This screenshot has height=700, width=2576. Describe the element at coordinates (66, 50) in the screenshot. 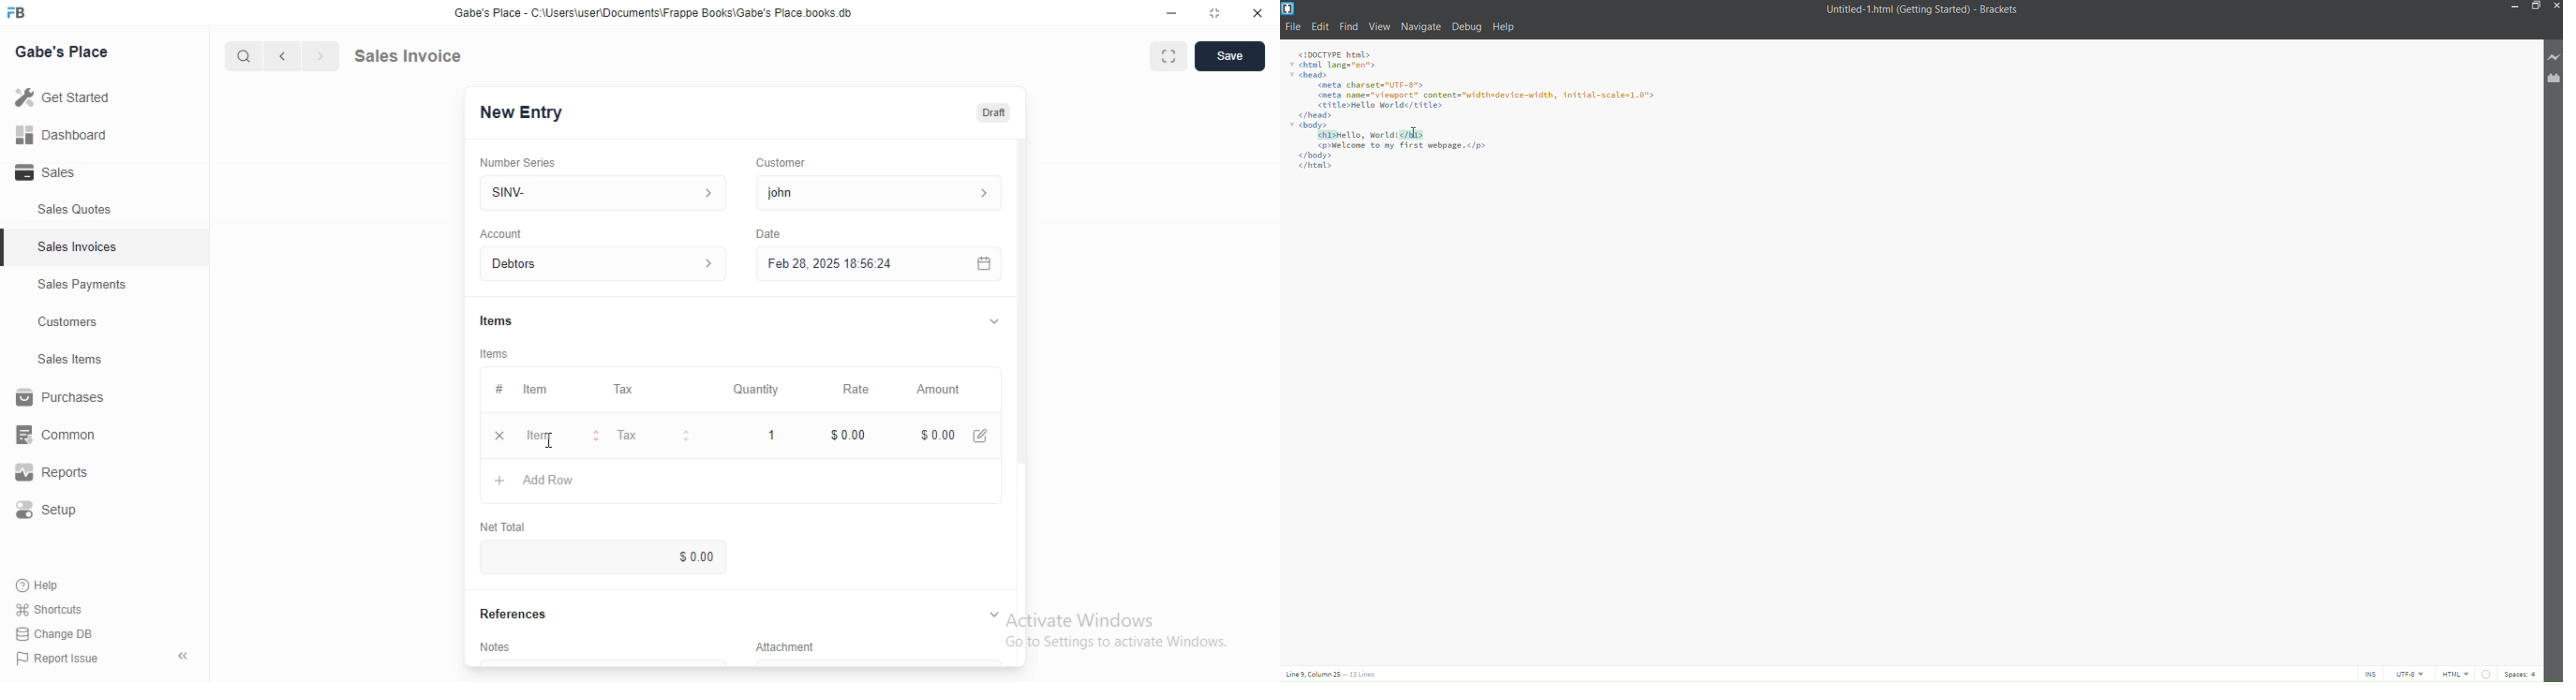

I see `Gabe's Place` at that location.